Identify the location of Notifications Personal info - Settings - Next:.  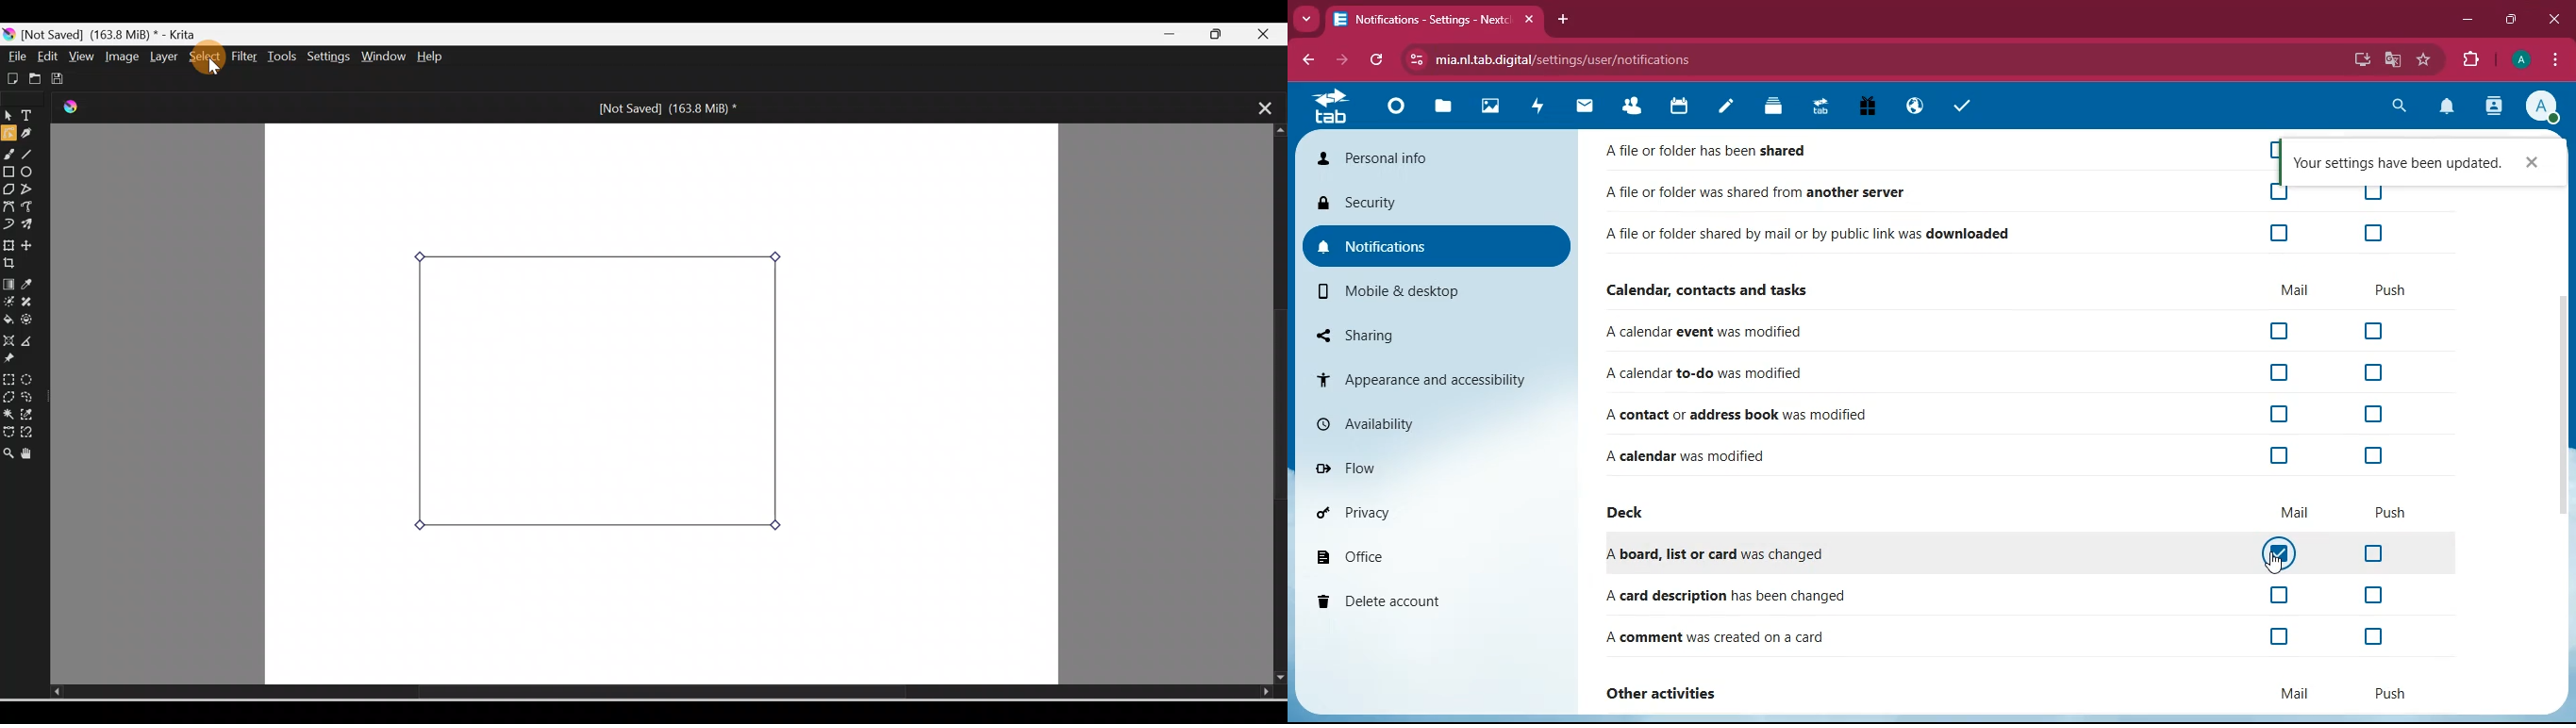
(1420, 20).